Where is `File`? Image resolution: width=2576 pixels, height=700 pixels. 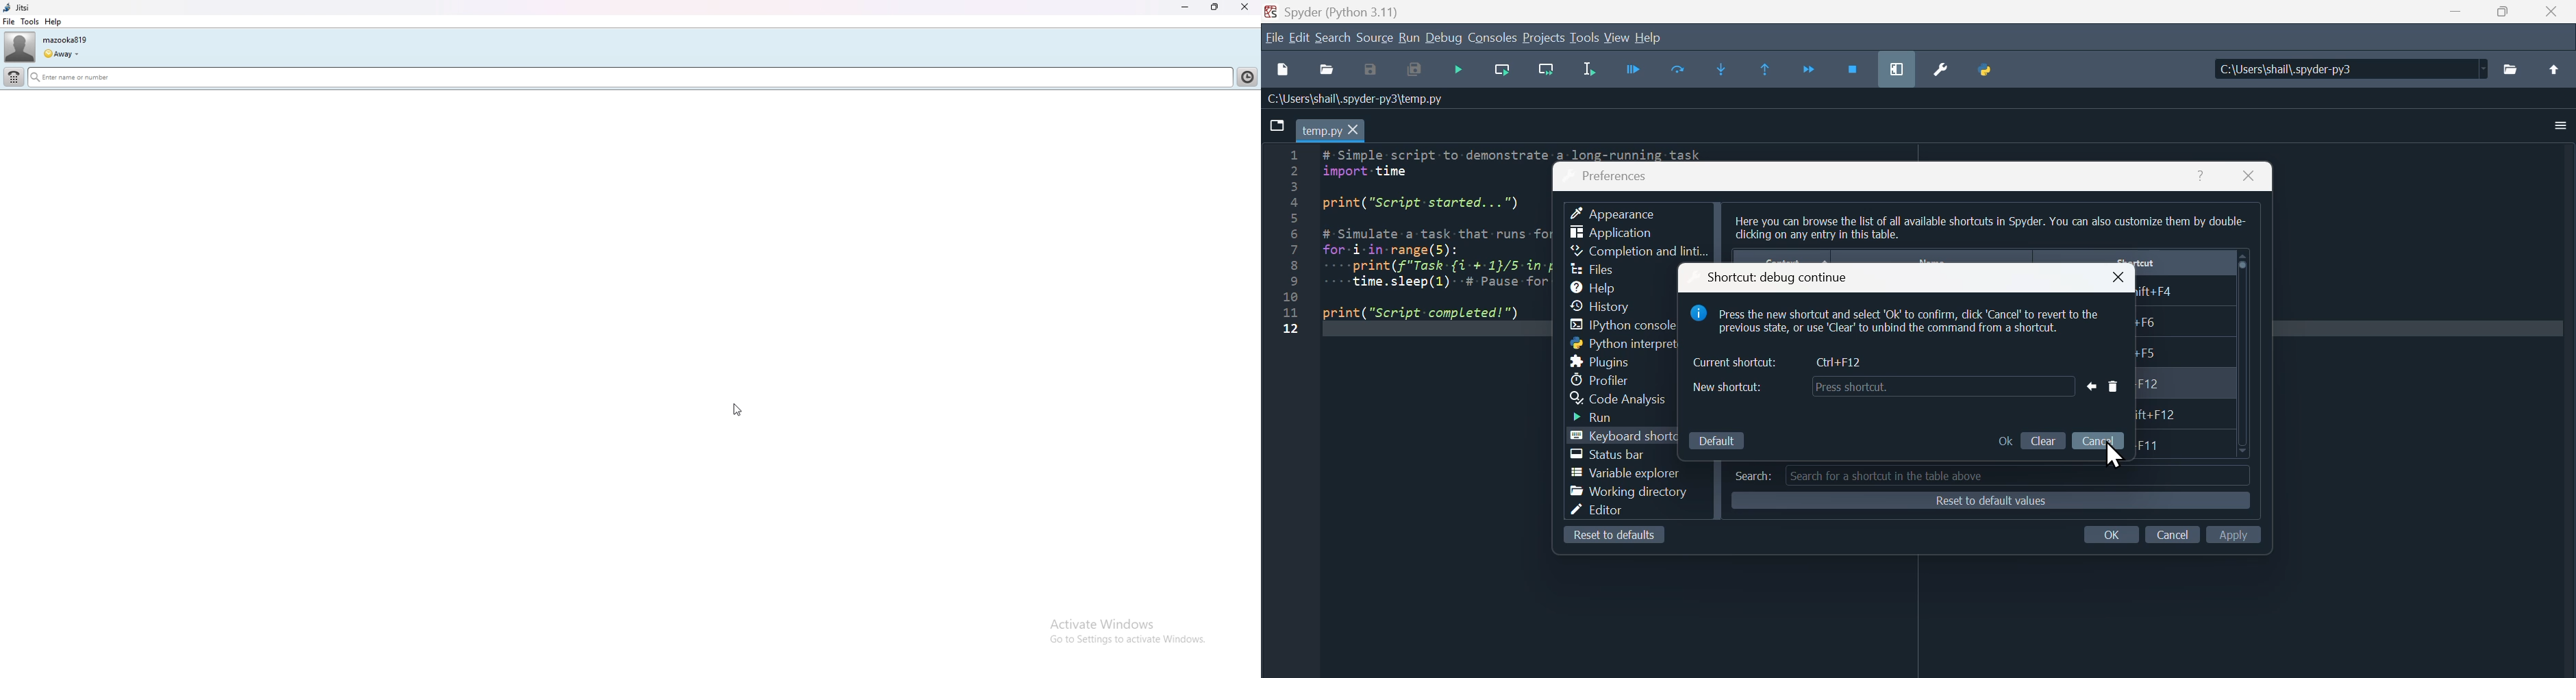 File is located at coordinates (1273, 37).